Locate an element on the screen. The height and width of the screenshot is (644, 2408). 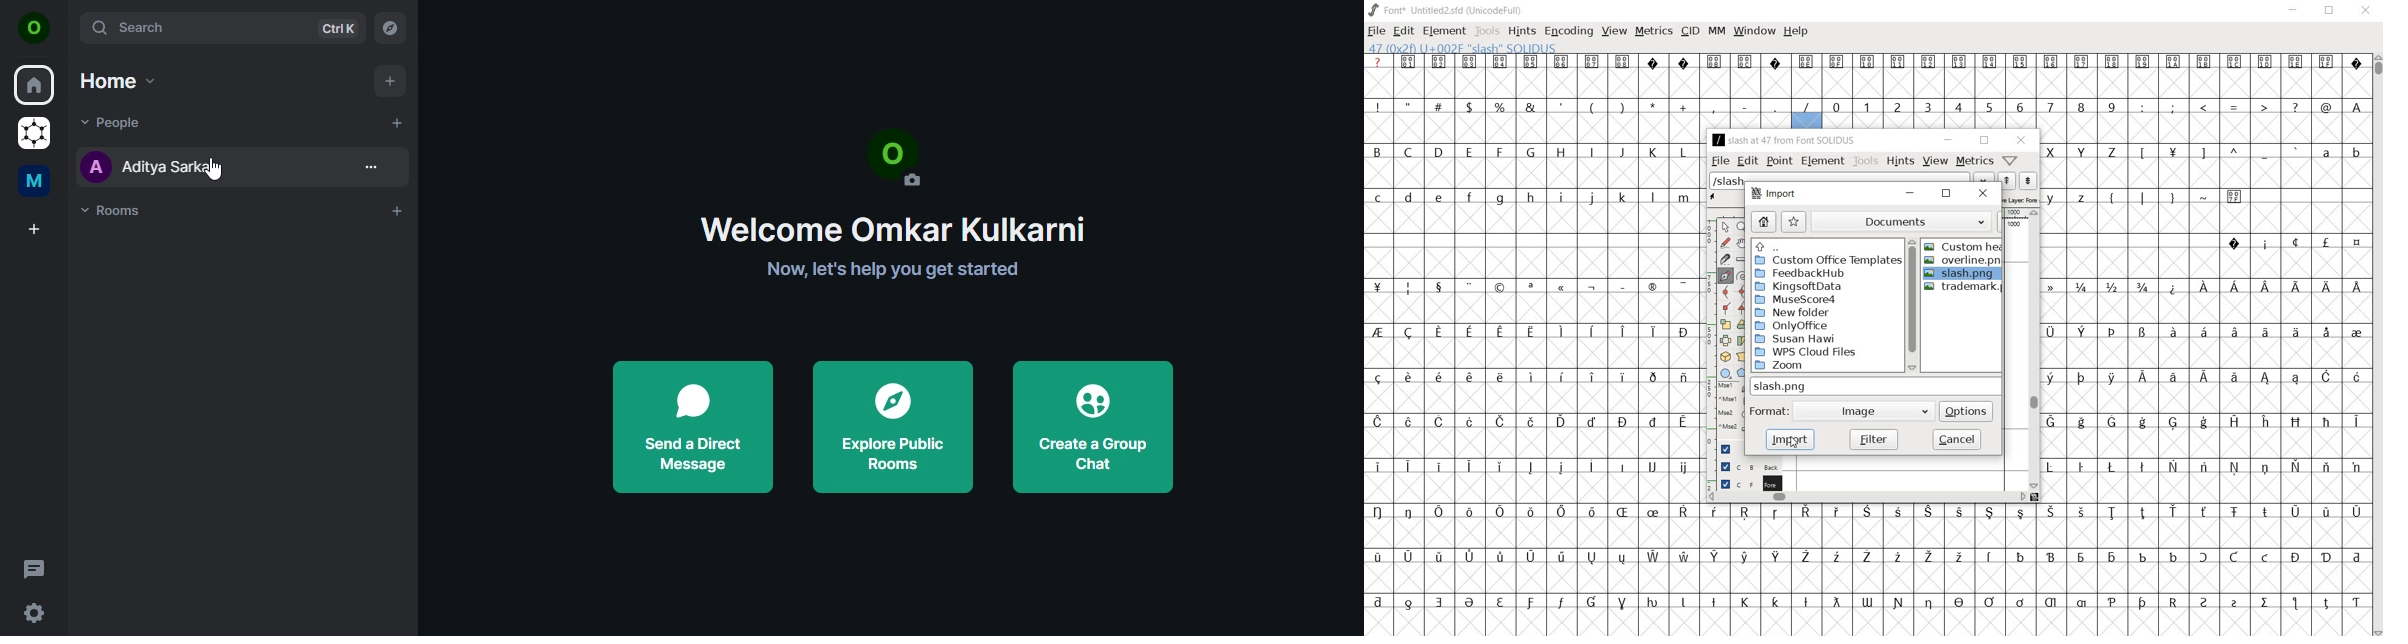
HINTS is located at coordinates (1522, 32).